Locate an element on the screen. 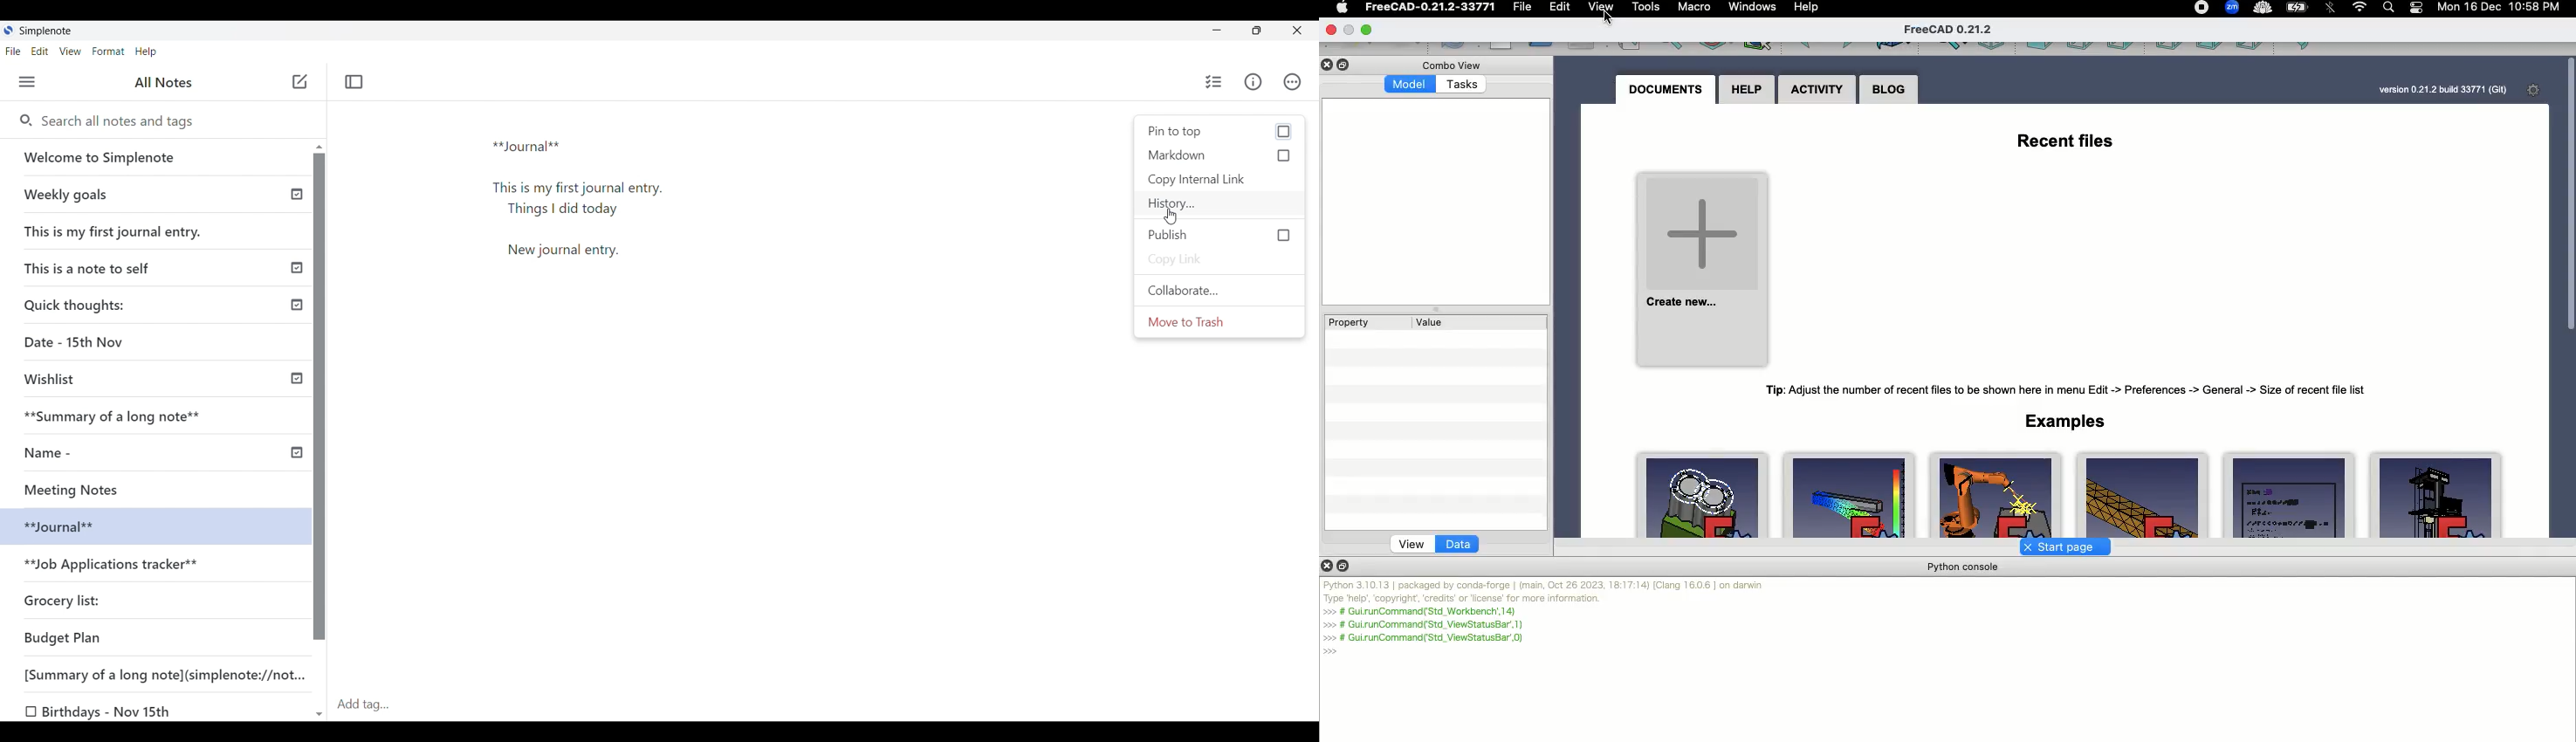 The width and height of the screenshot is (2576, 756). FreeCAD-0.21.2033771 is located at coordinates (1431, 7).